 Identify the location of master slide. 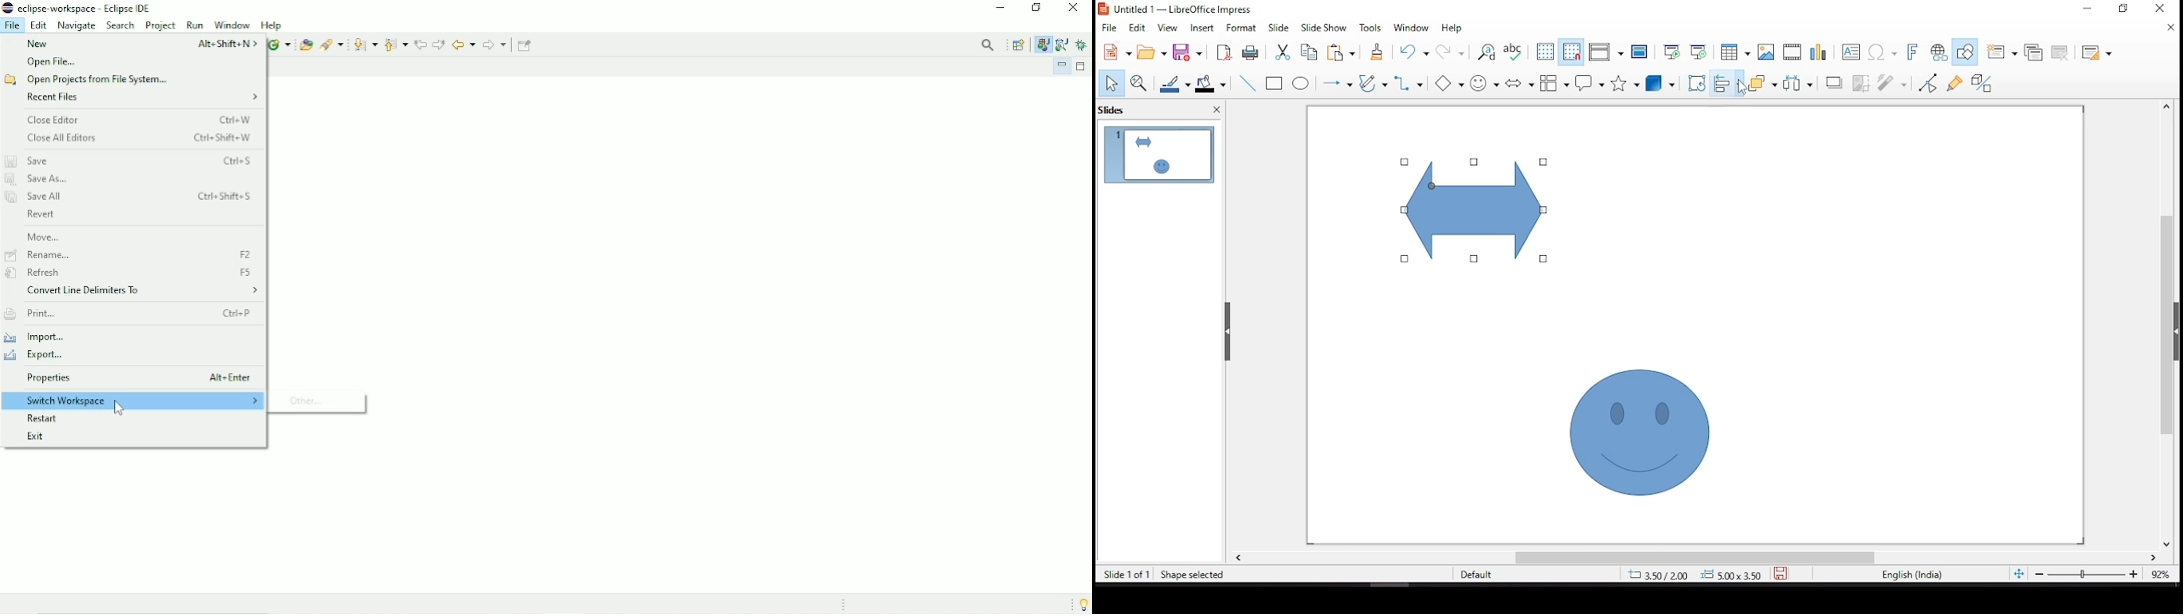
(1641, 54).